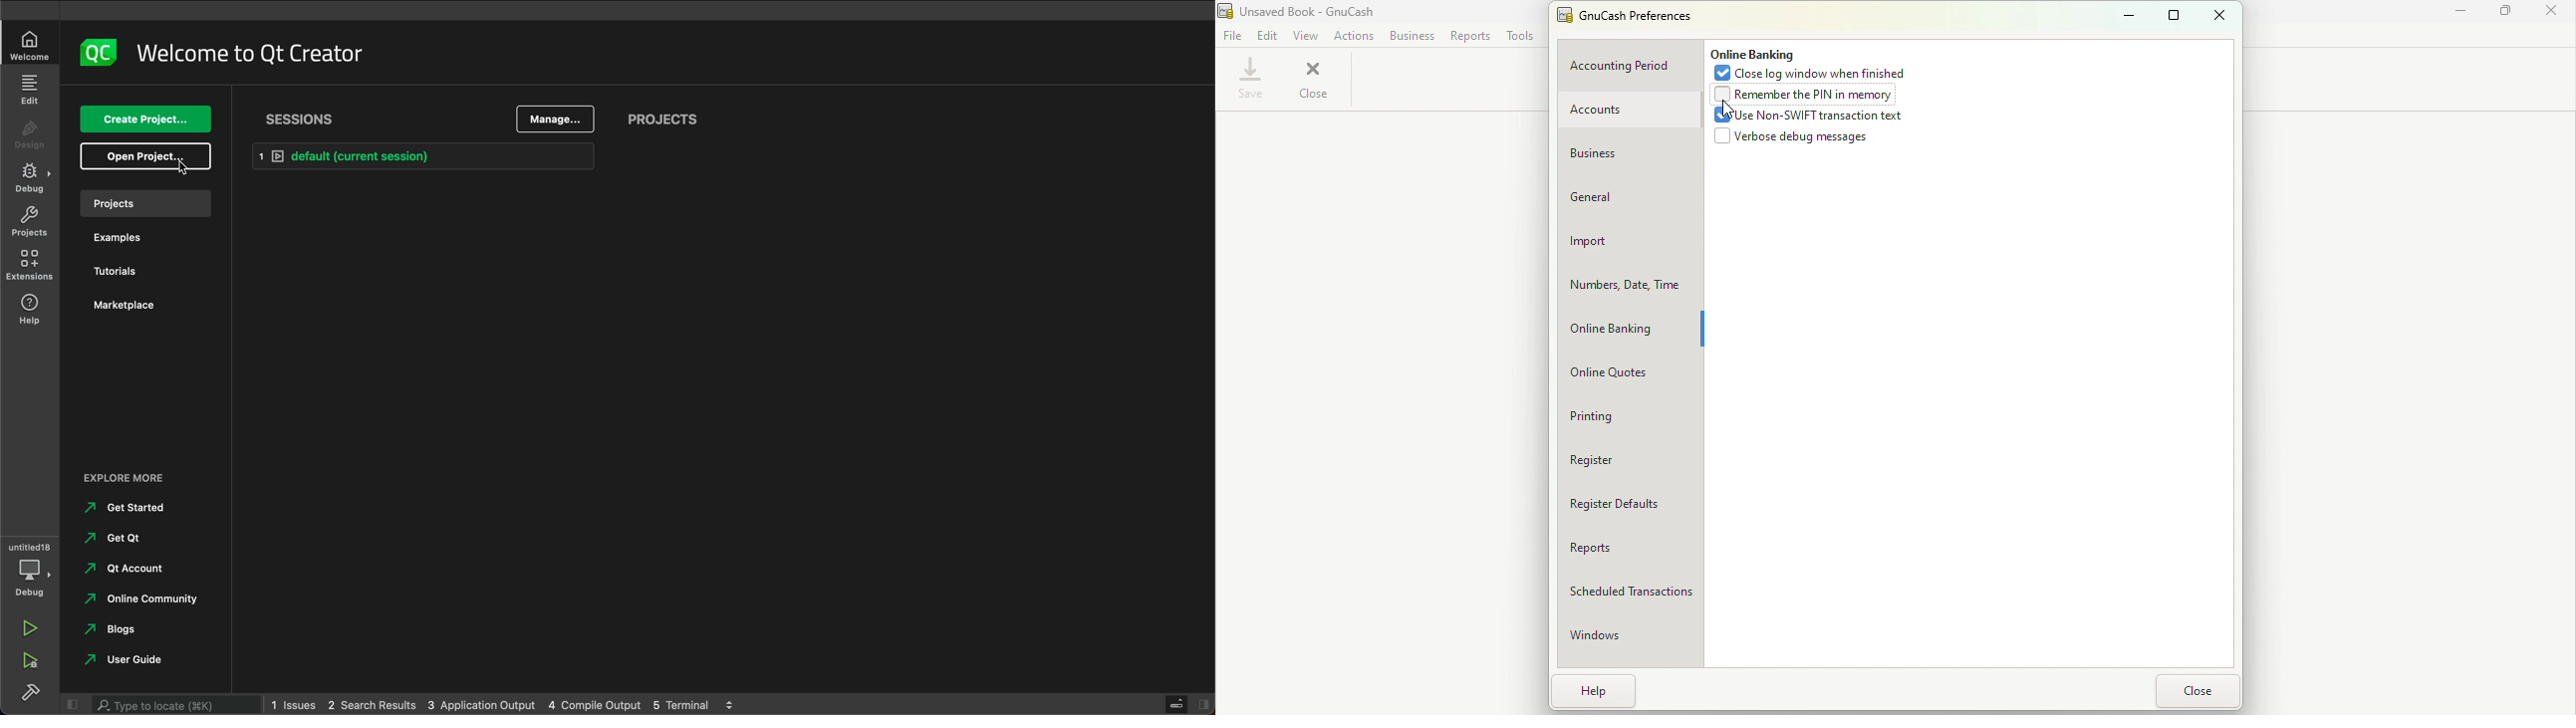 The height and width of the screenshot is (728, 2576). What do you see at coordinates (141, 476) in the screenshot?
I see `explore more` at bounding box center [141, 476].